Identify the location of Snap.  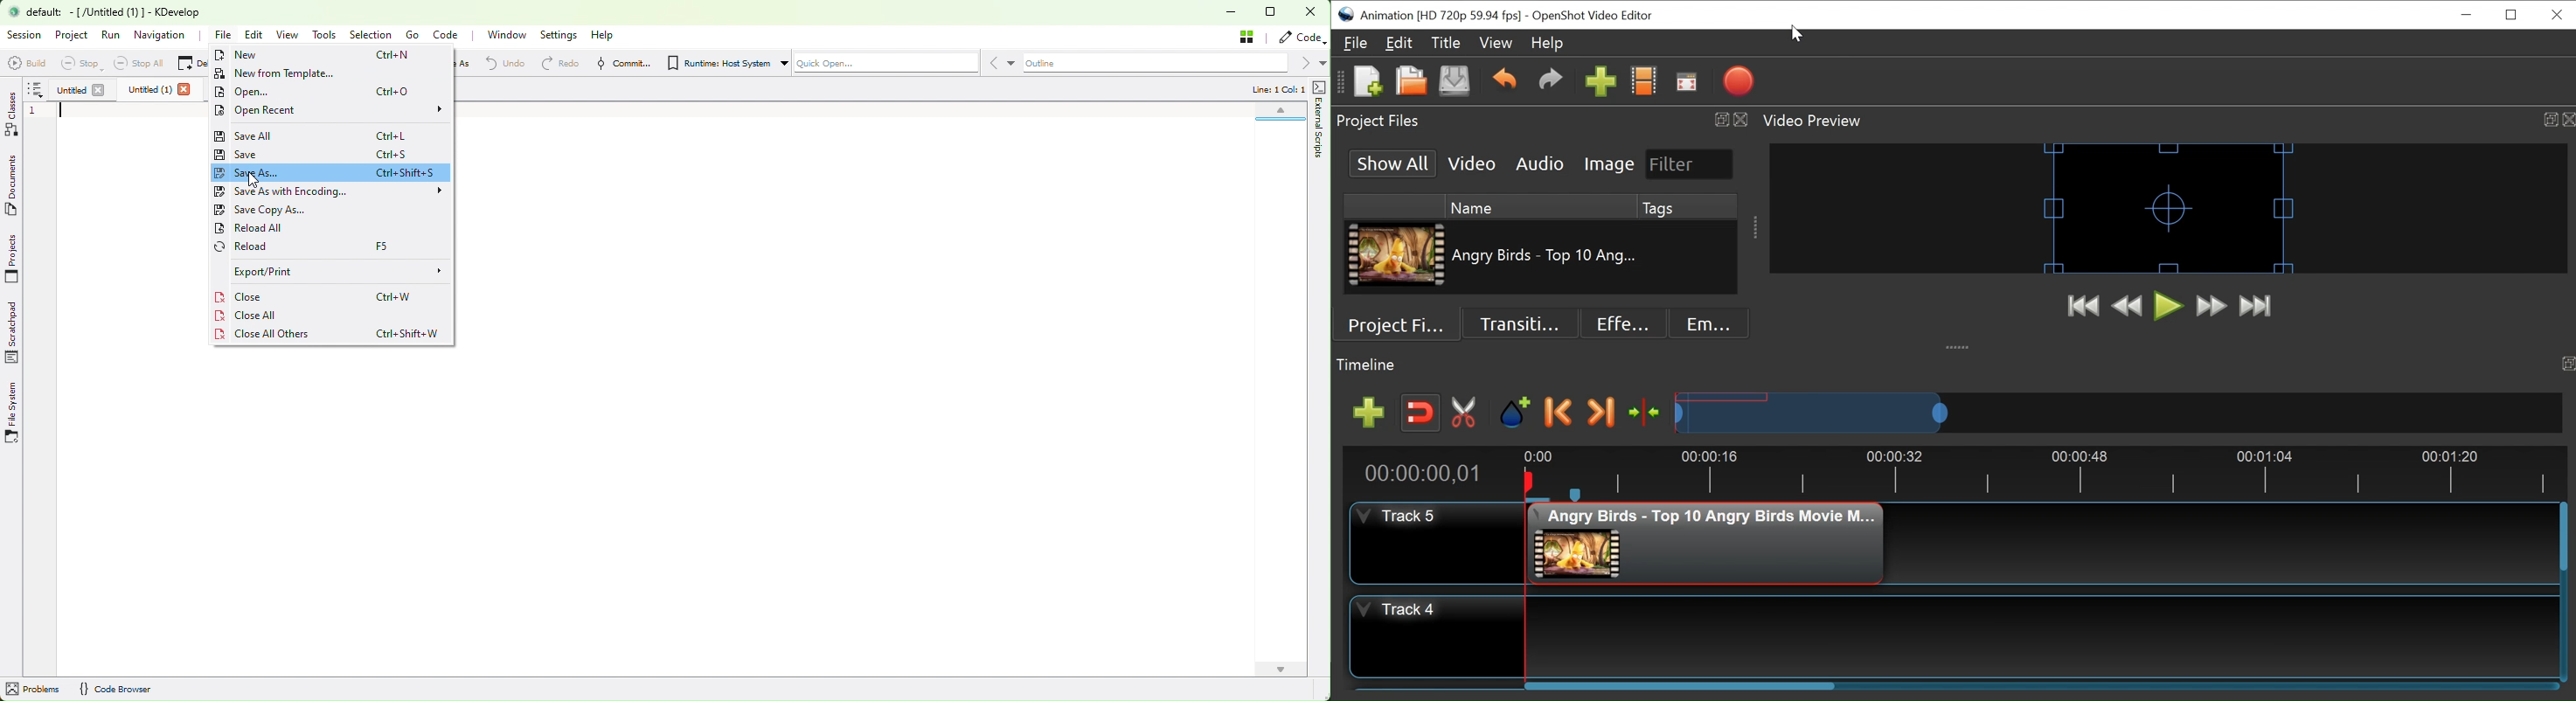
(1421, 413).